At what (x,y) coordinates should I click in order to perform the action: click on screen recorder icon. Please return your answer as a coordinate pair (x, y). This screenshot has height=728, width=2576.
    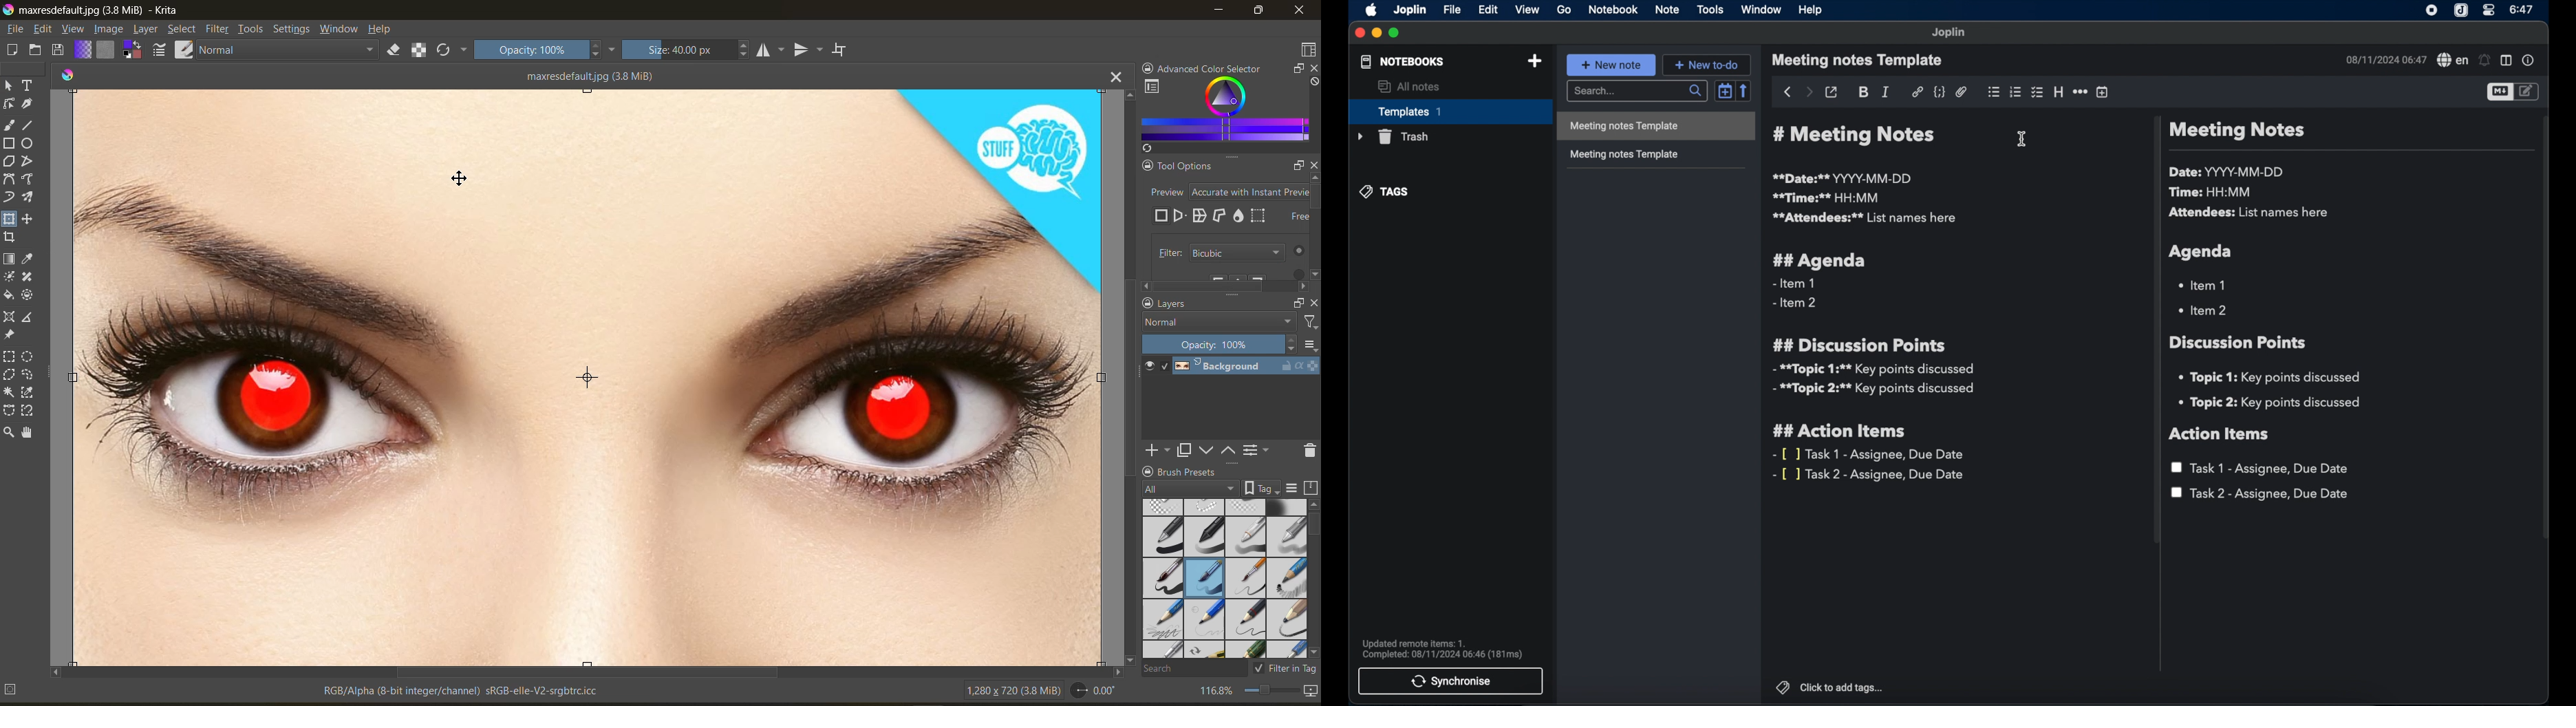
    Looking at the image, I should click on (2432, 10).